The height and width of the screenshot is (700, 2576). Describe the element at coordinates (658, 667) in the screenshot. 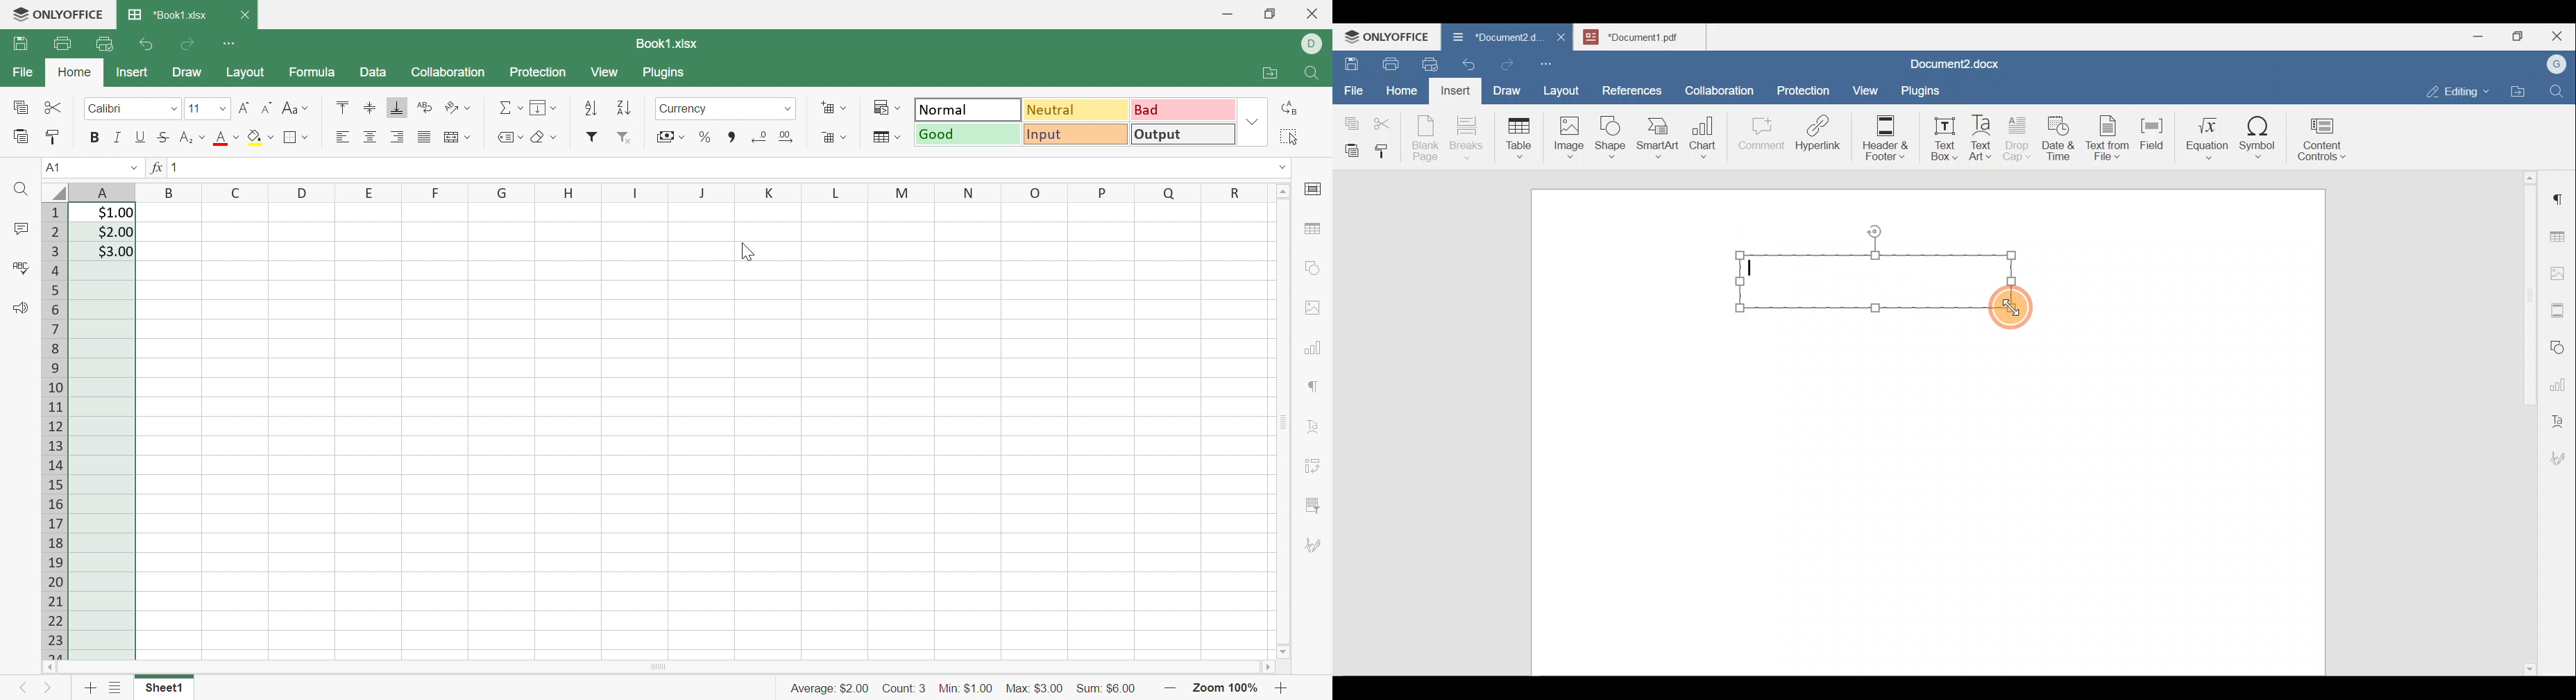

I see `Scroll bar` at that location.